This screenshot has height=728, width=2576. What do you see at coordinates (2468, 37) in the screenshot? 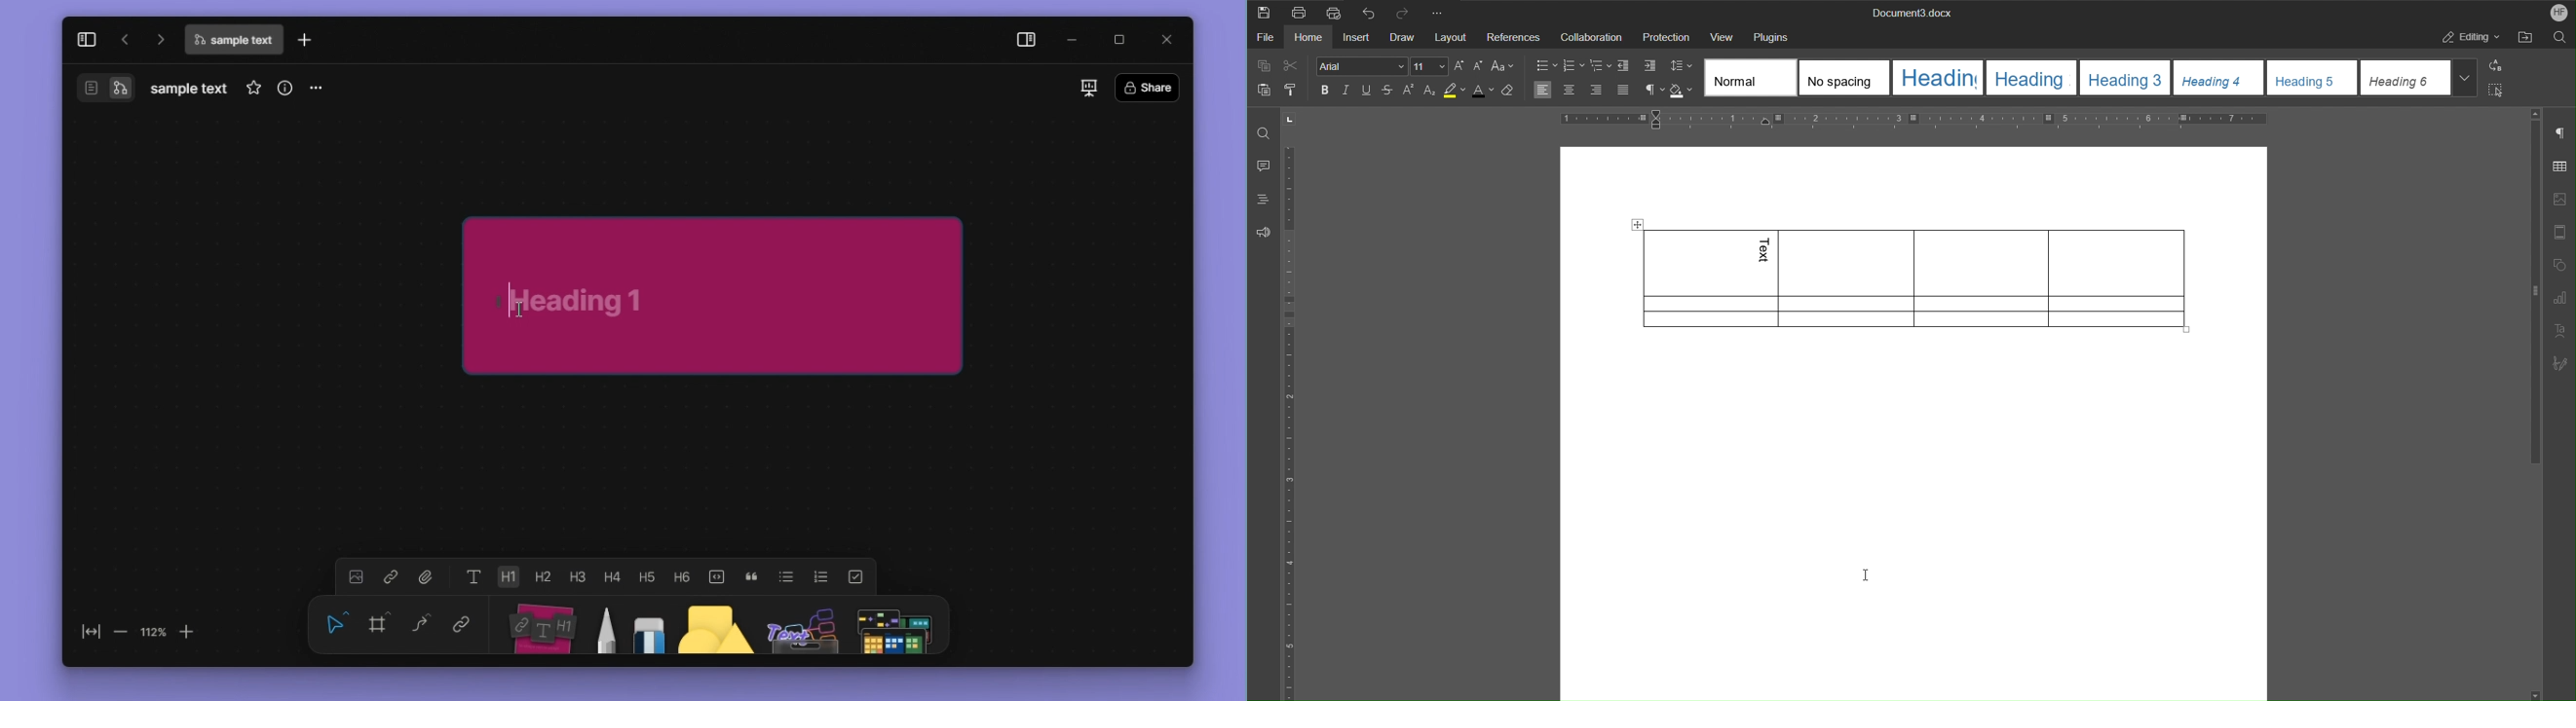
I see `Editing` at bounding box center [2468, 37].